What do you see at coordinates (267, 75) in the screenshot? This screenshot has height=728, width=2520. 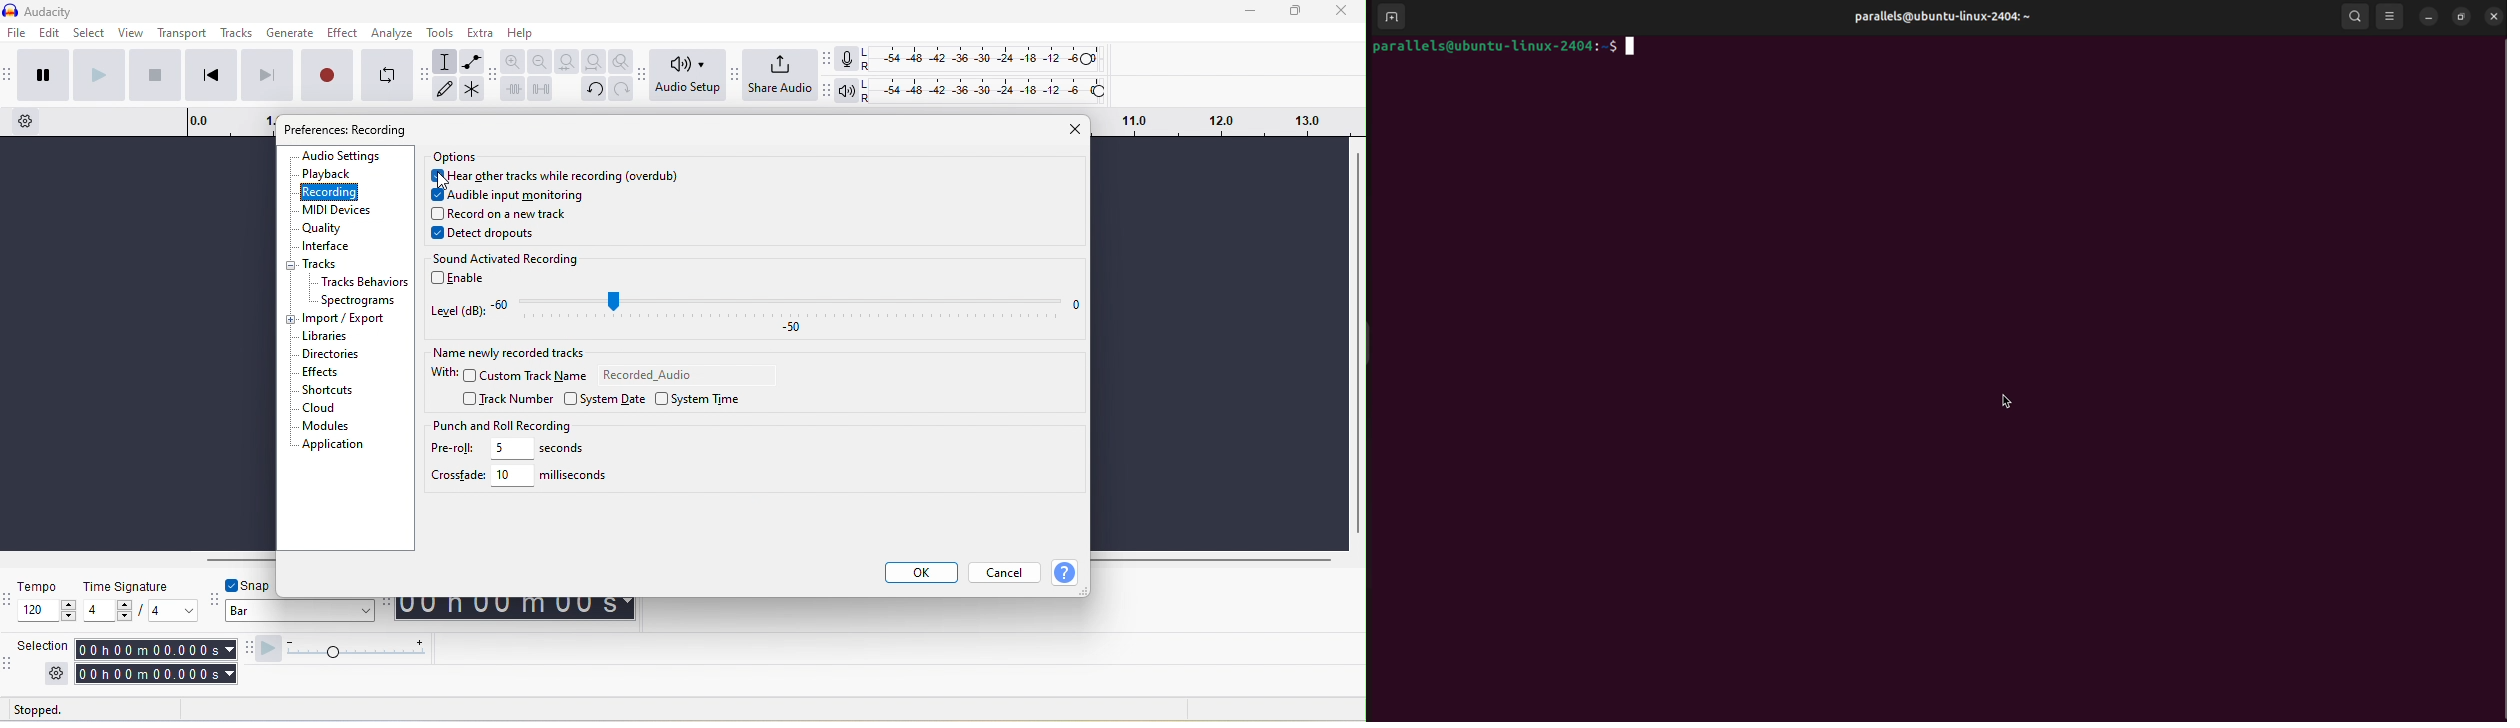 I see `skip to end` at bounding box center [267, 75].